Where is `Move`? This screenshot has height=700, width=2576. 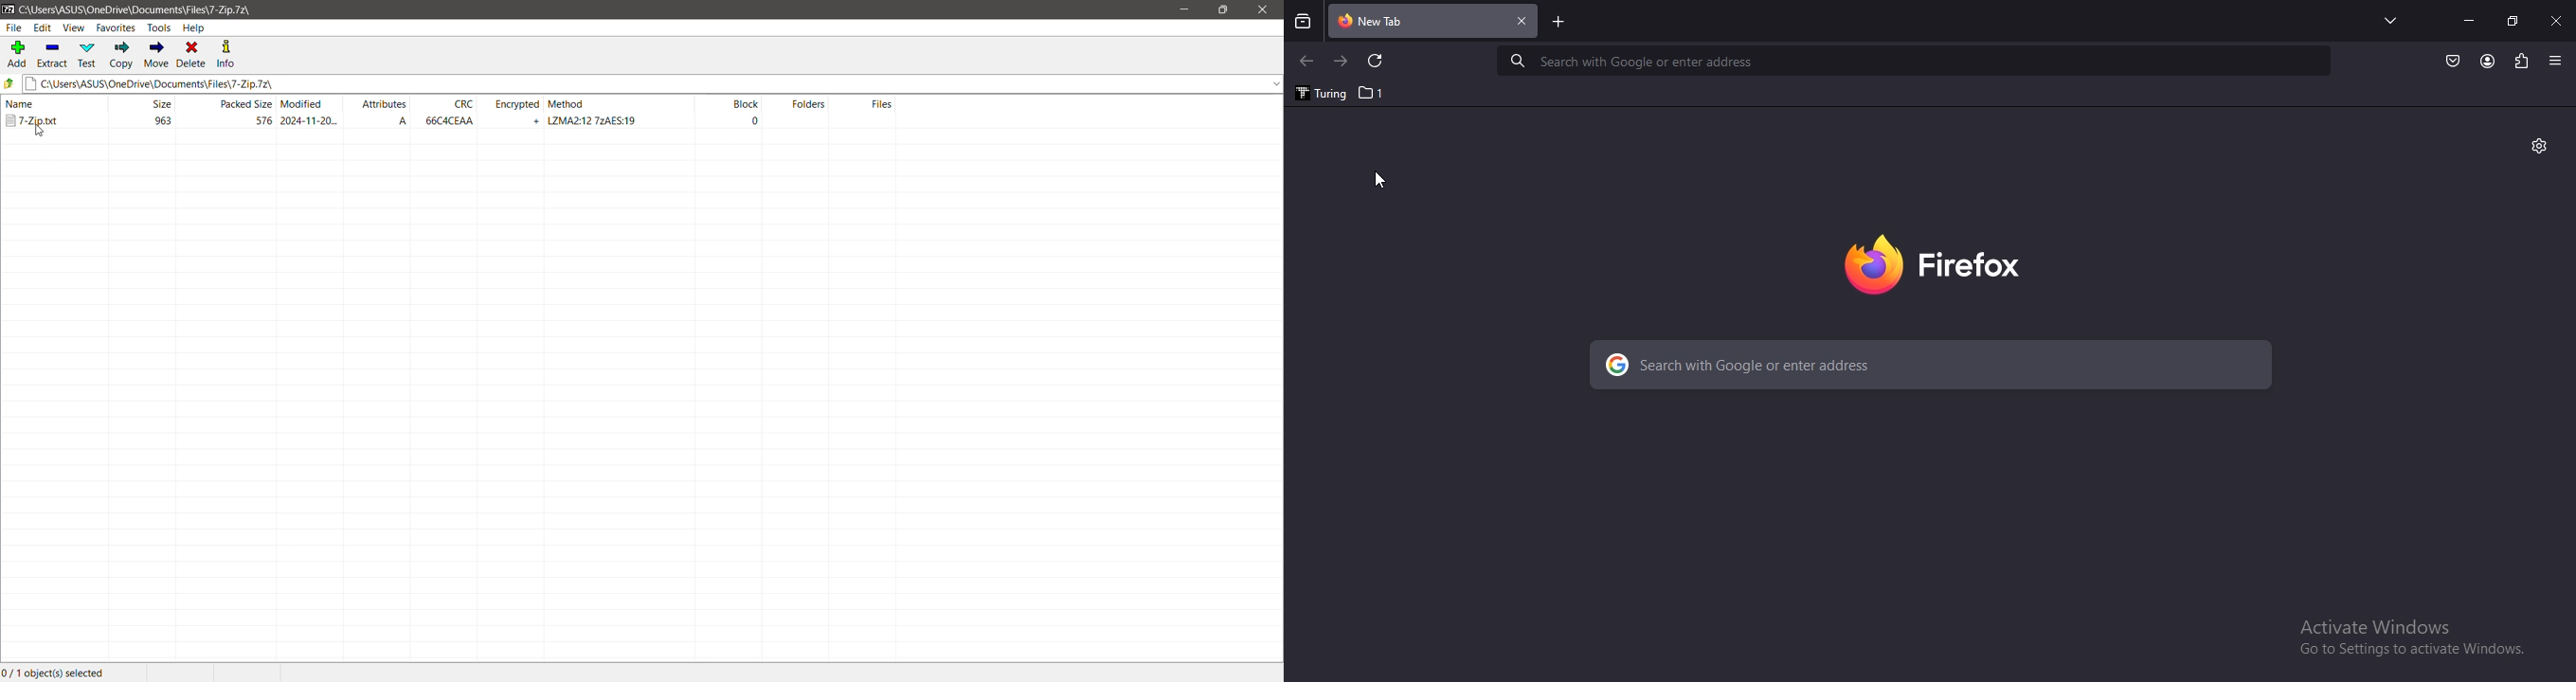 Move is located at coordinates (156, 53).